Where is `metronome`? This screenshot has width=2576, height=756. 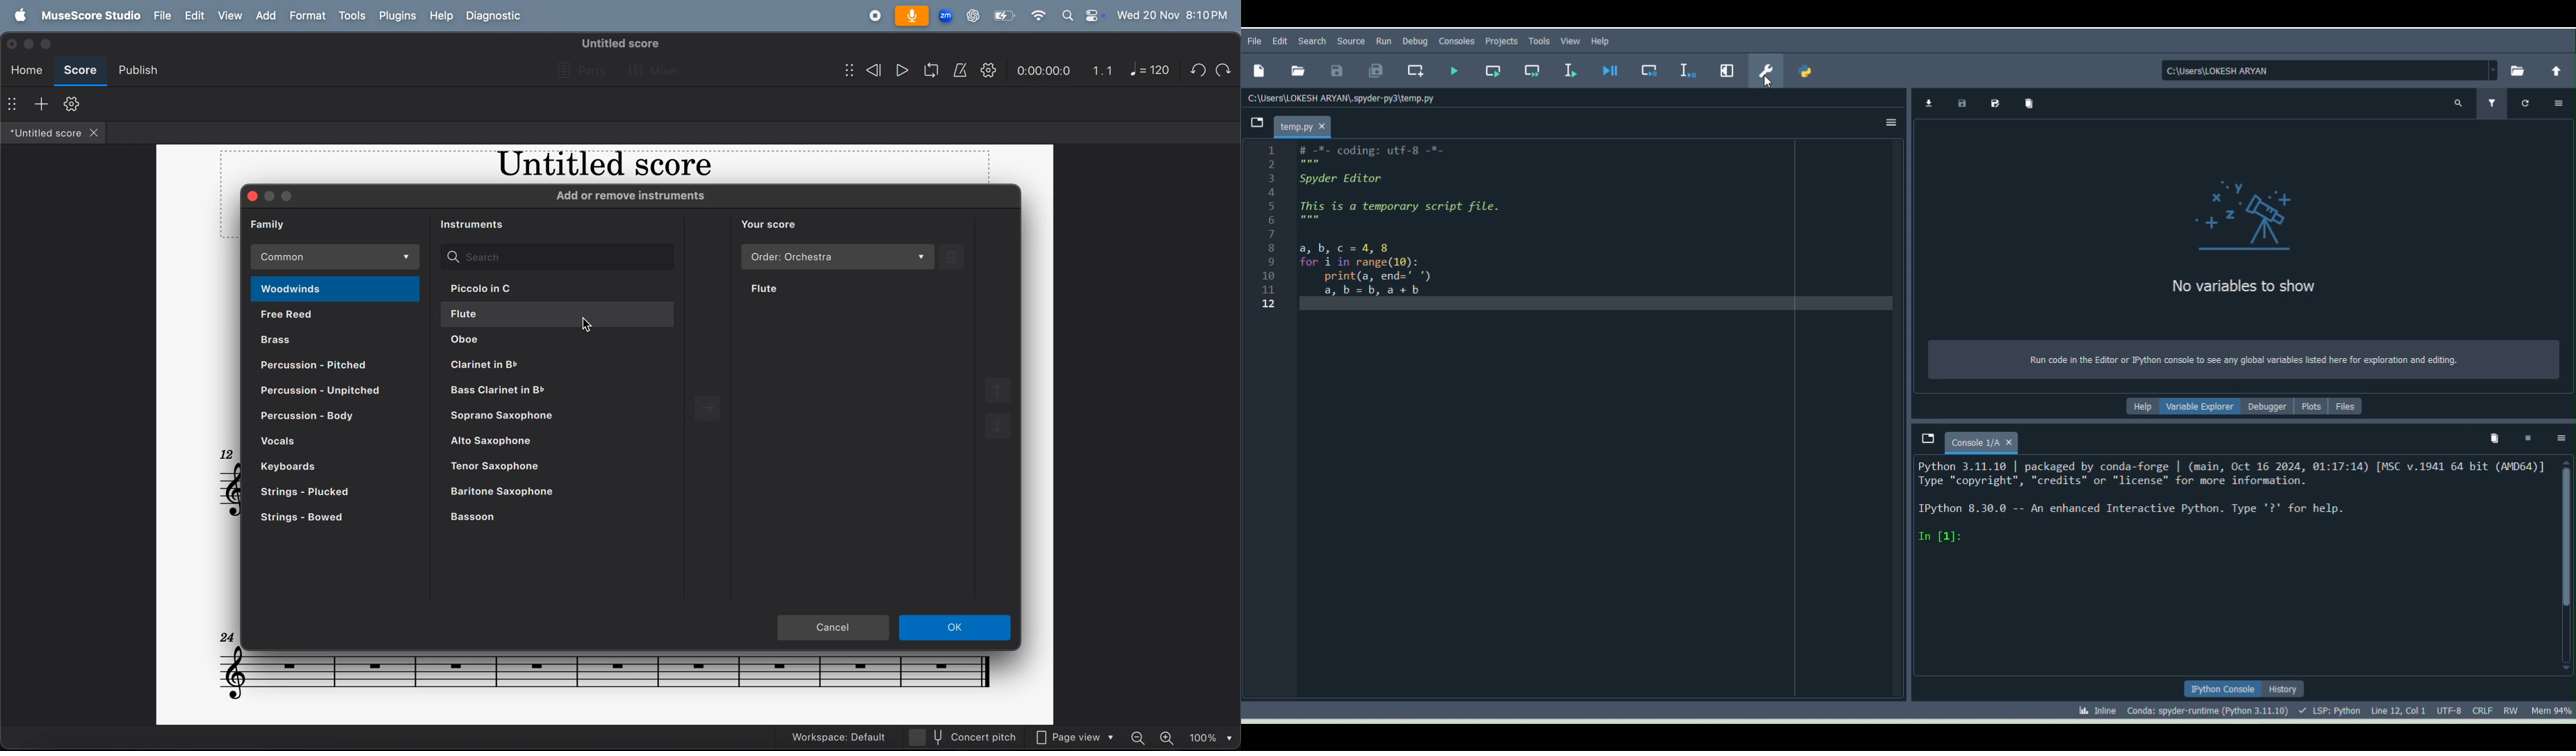 metronome is located at coordinates (961, 71).